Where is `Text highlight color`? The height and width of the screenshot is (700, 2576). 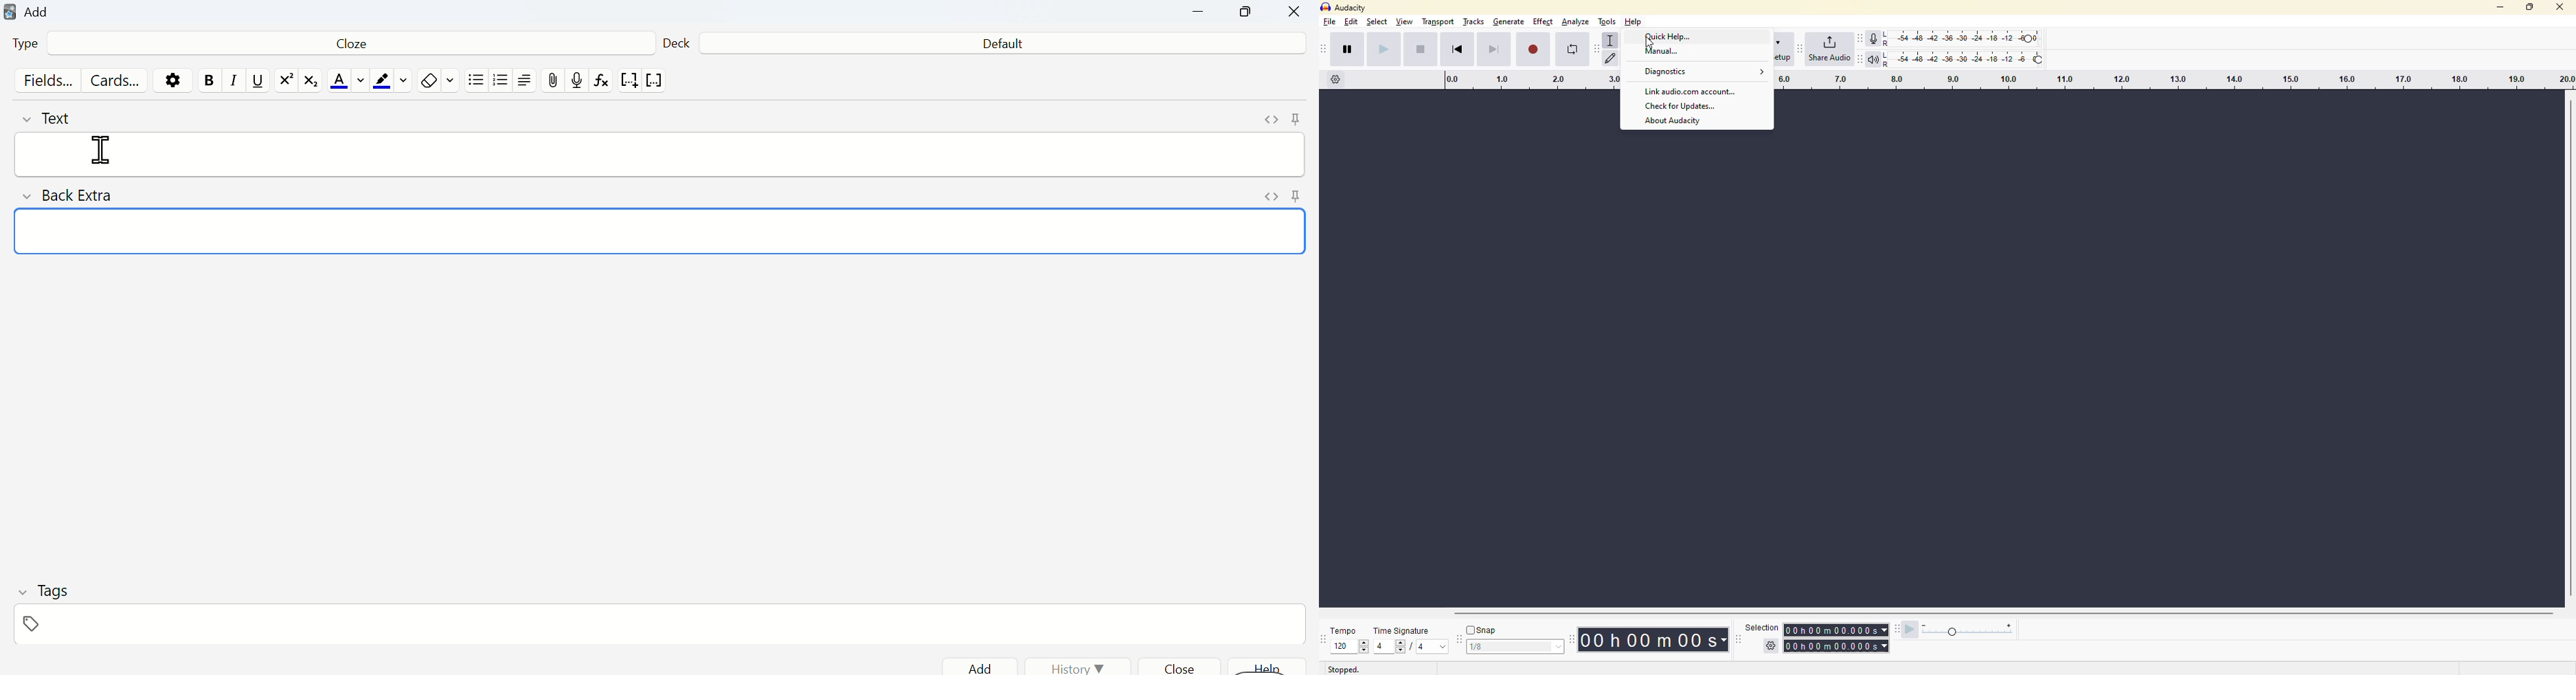
Text highlight color is located at coordinates (392, 82).